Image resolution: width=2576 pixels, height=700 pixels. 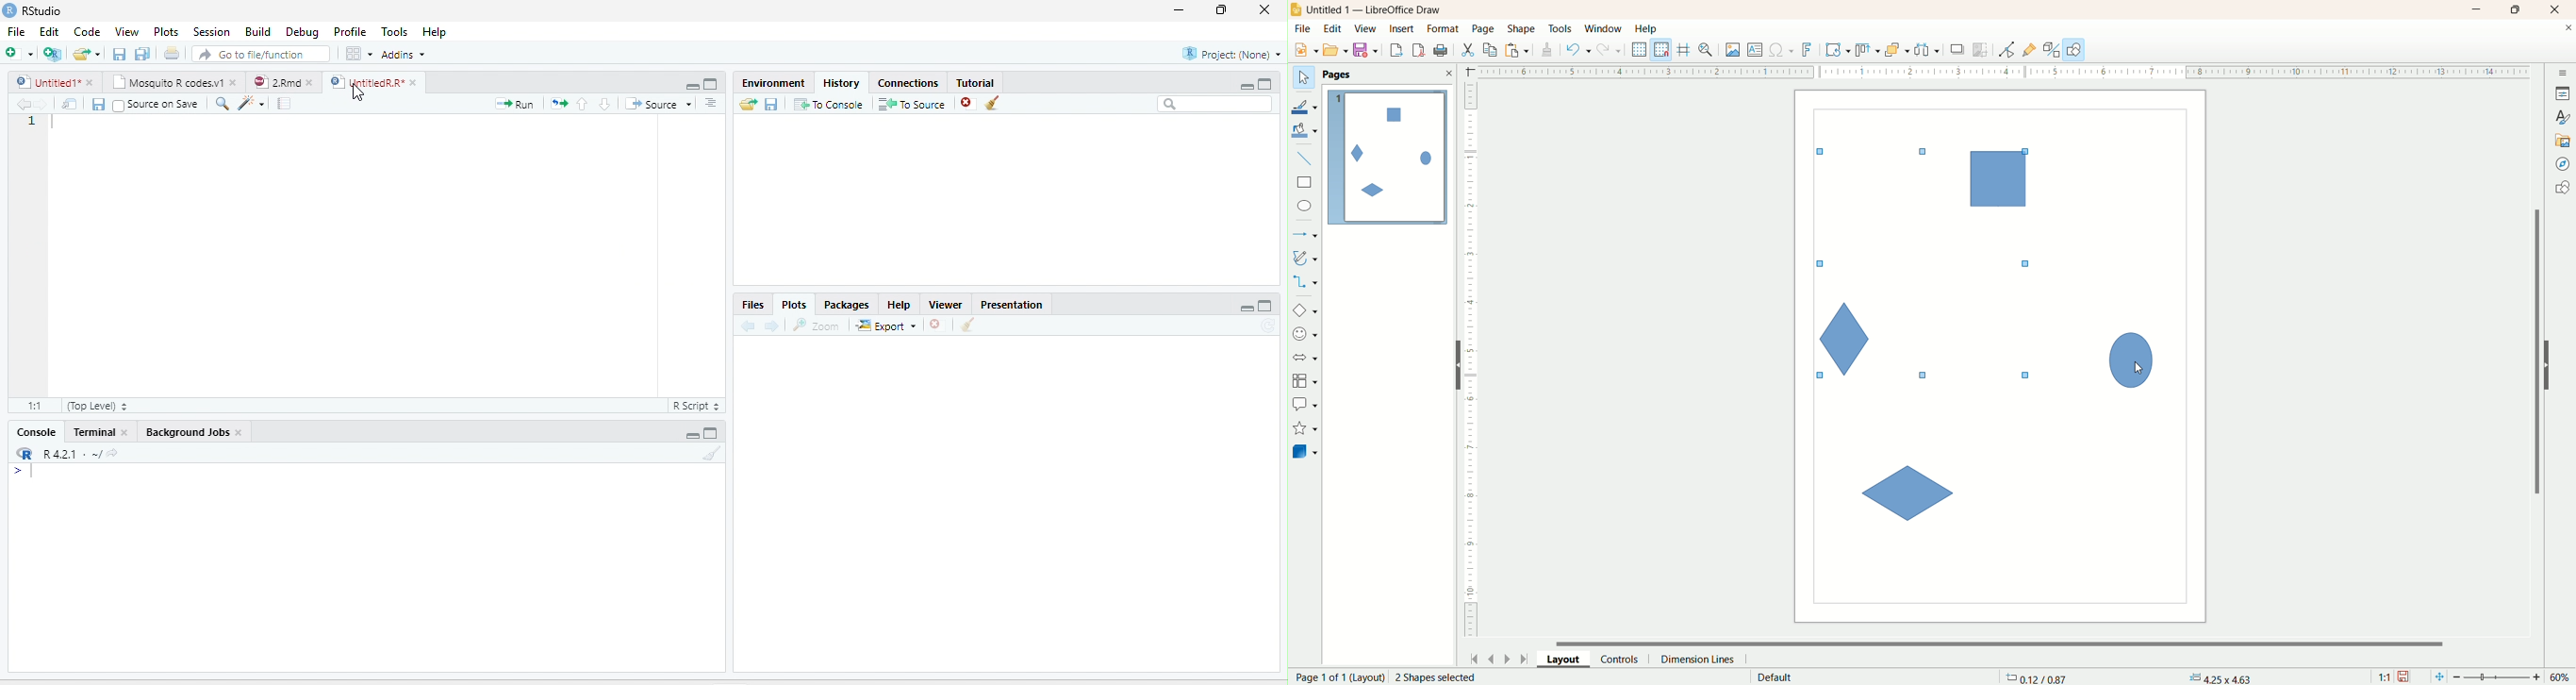 What do you see at coordinates (900, 305) in the screenshot?
I see `Help` at bounding box center [900, 305].